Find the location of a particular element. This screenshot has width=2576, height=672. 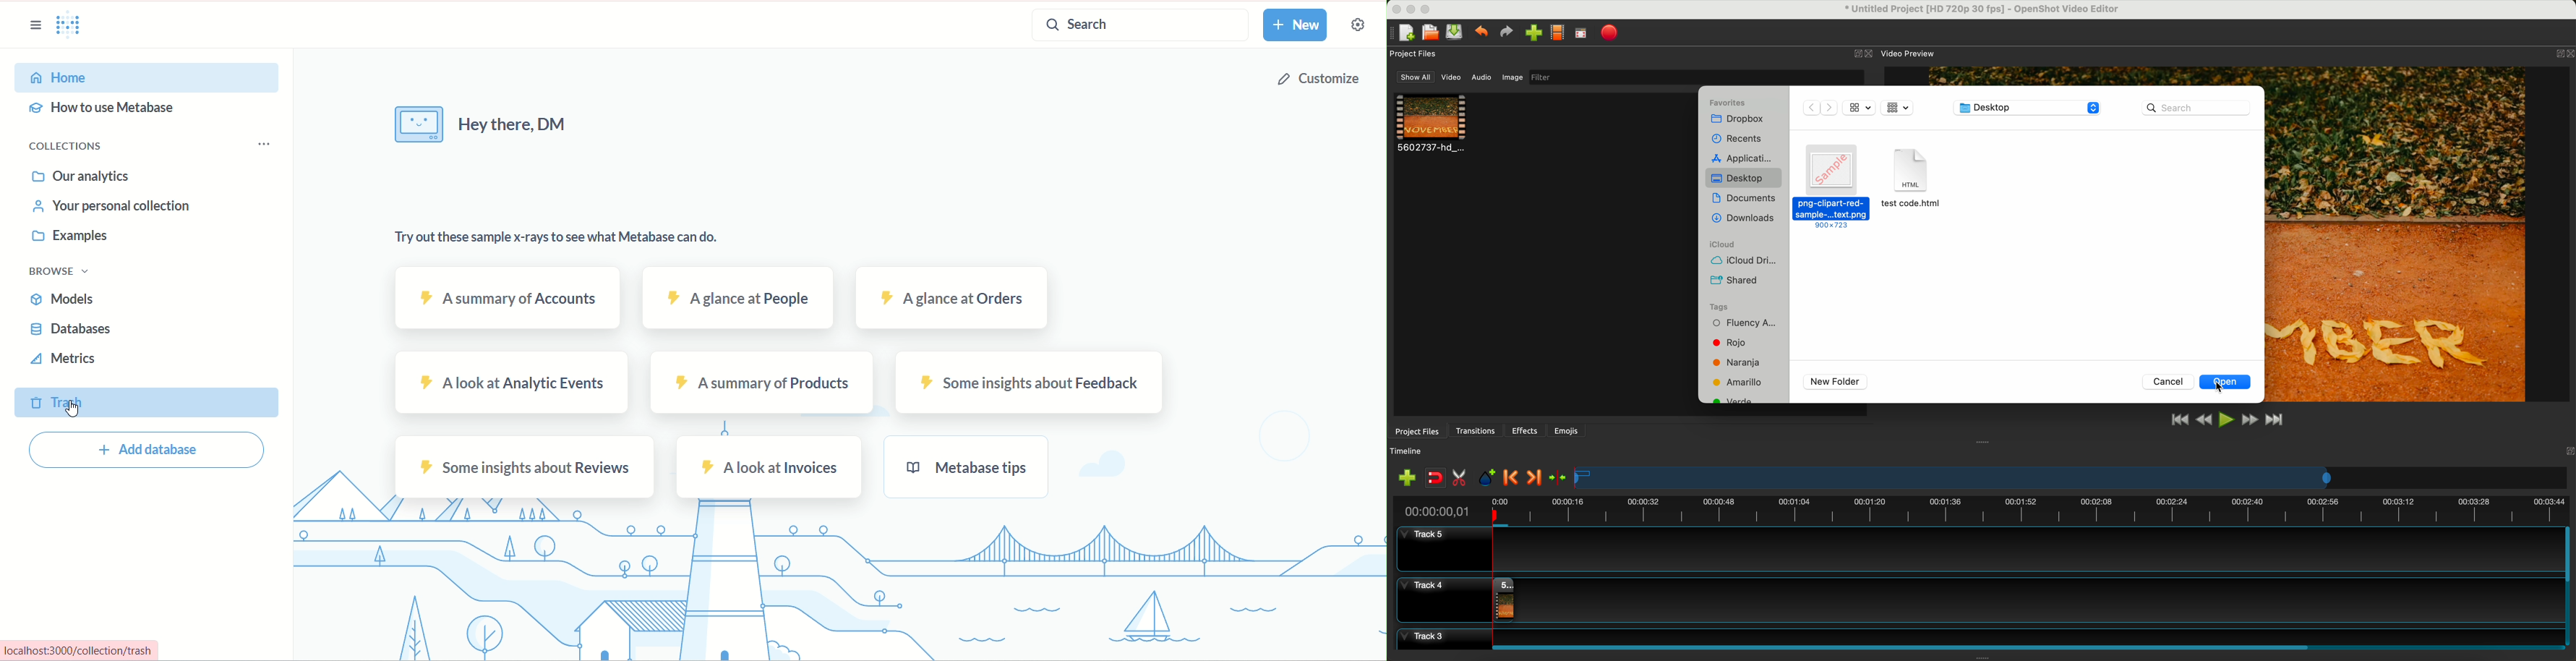

your personal collection is located at coordinates (106, 206).